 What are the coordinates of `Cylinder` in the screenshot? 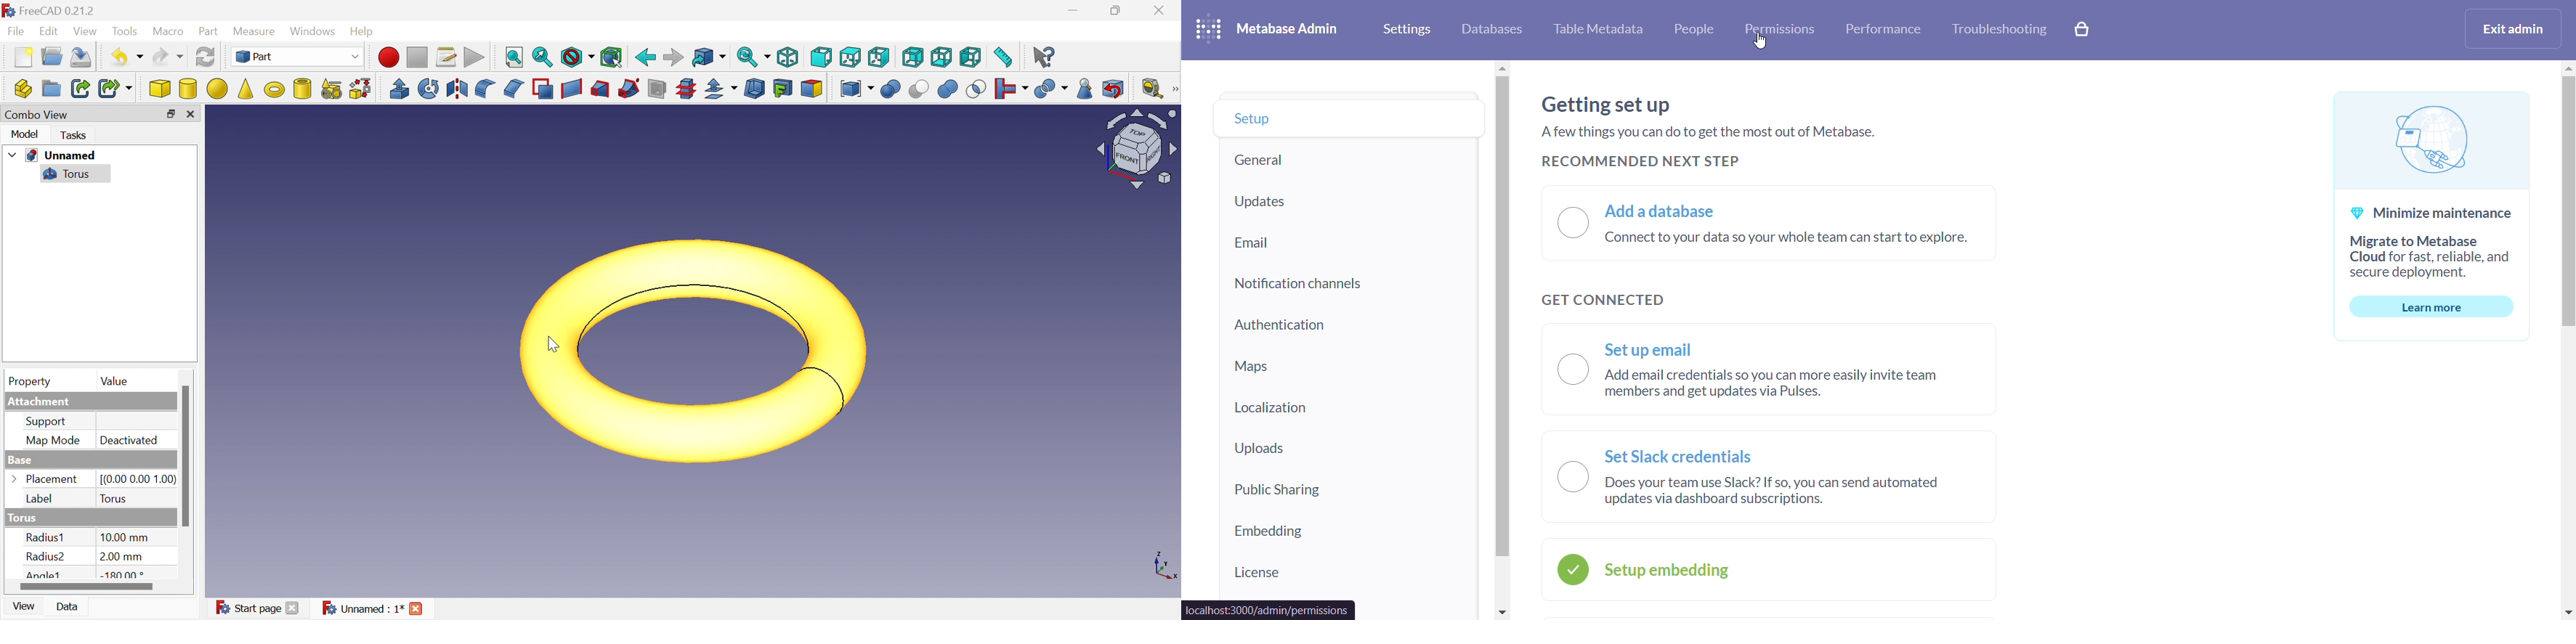 It's located at (187, 89).